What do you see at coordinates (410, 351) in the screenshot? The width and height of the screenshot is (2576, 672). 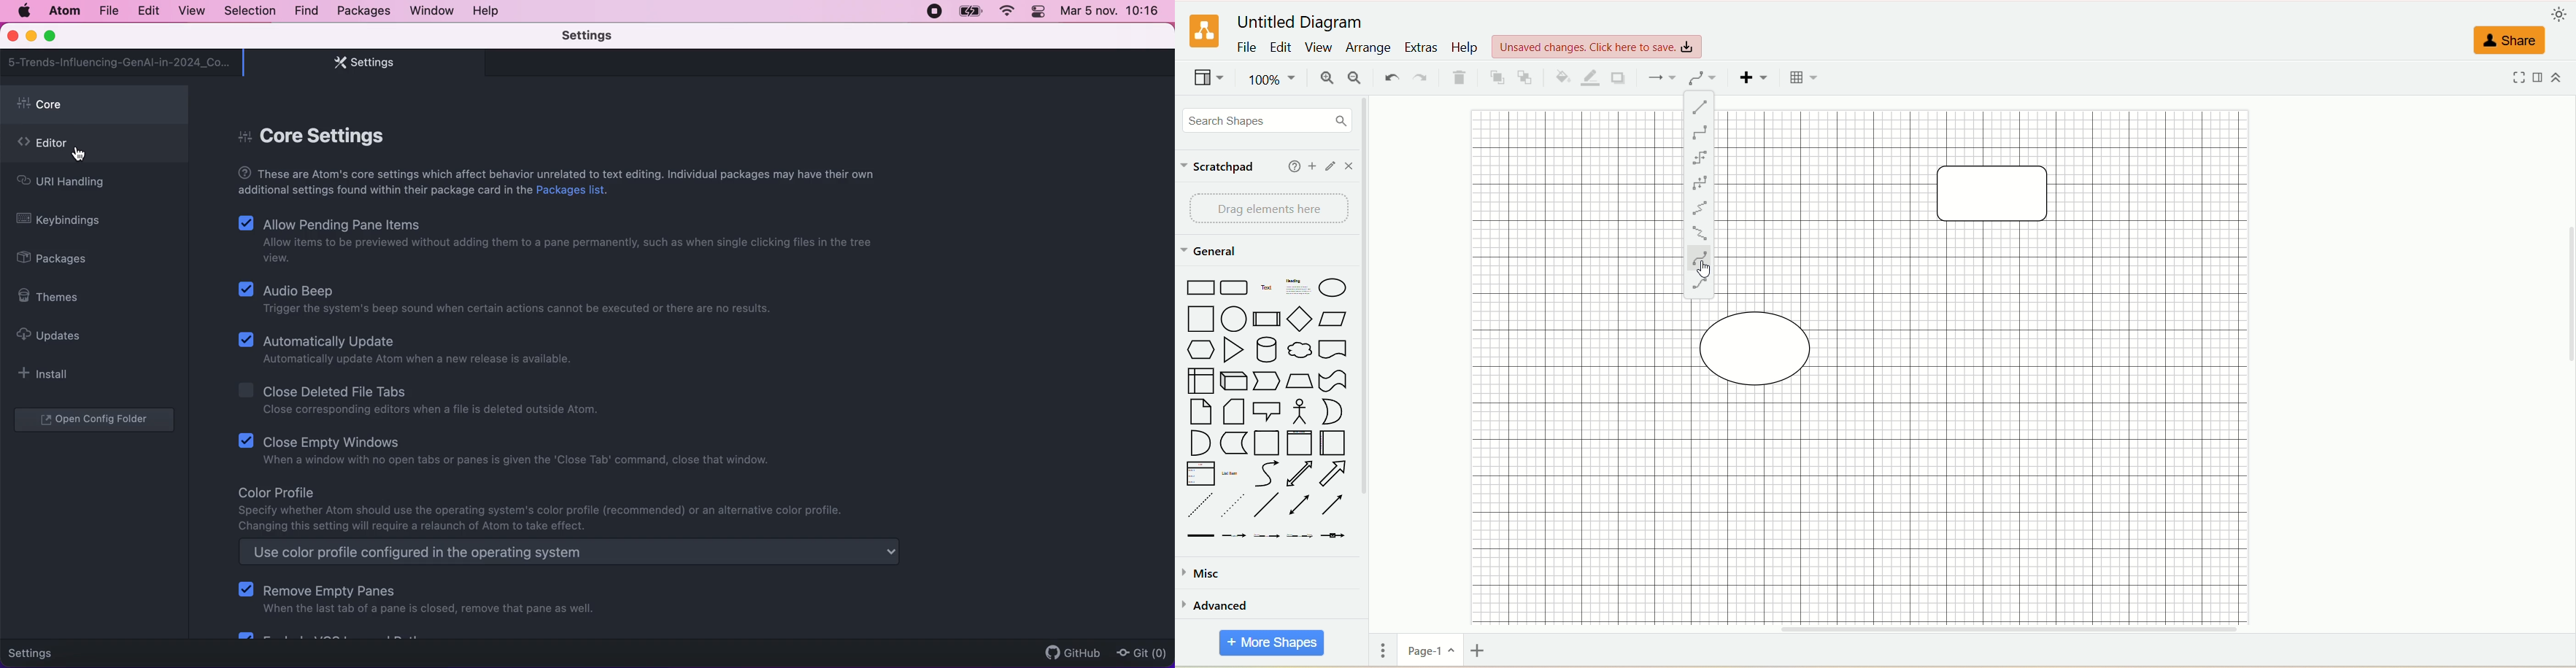 I see `automatically update` at bounding box center [410, 351].